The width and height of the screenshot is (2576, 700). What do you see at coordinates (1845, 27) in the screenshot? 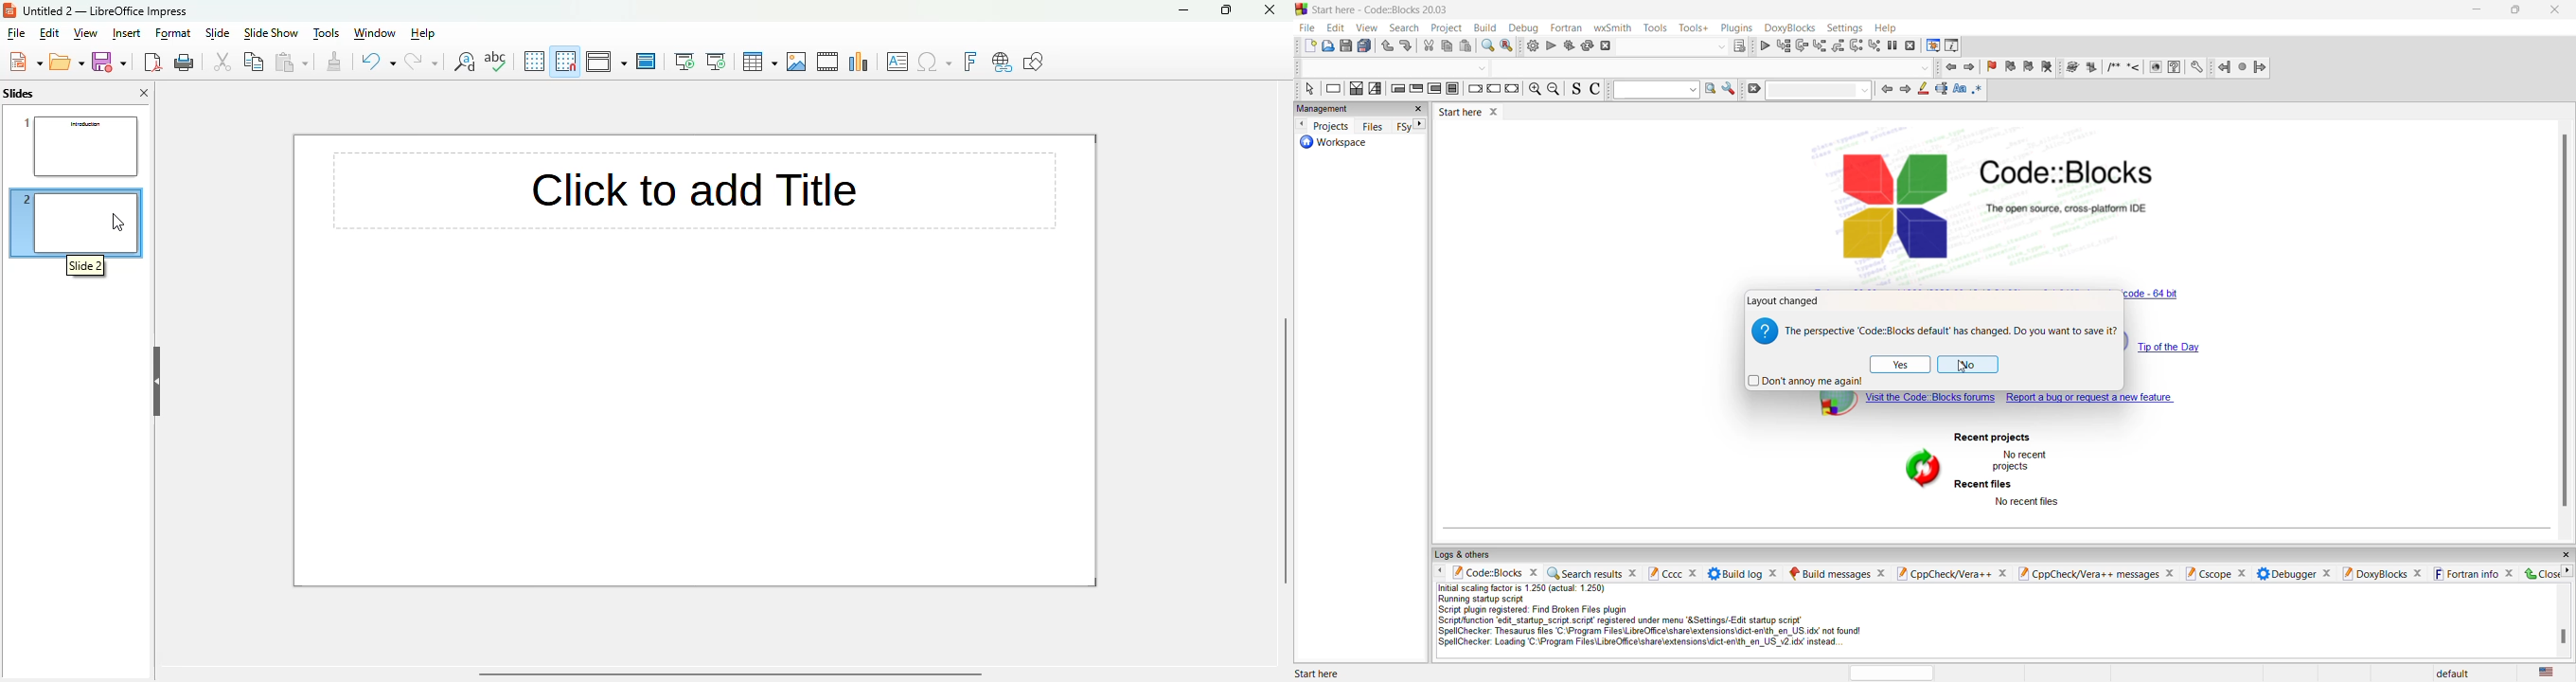
I see `settings` at bounding box center [1845, 27].